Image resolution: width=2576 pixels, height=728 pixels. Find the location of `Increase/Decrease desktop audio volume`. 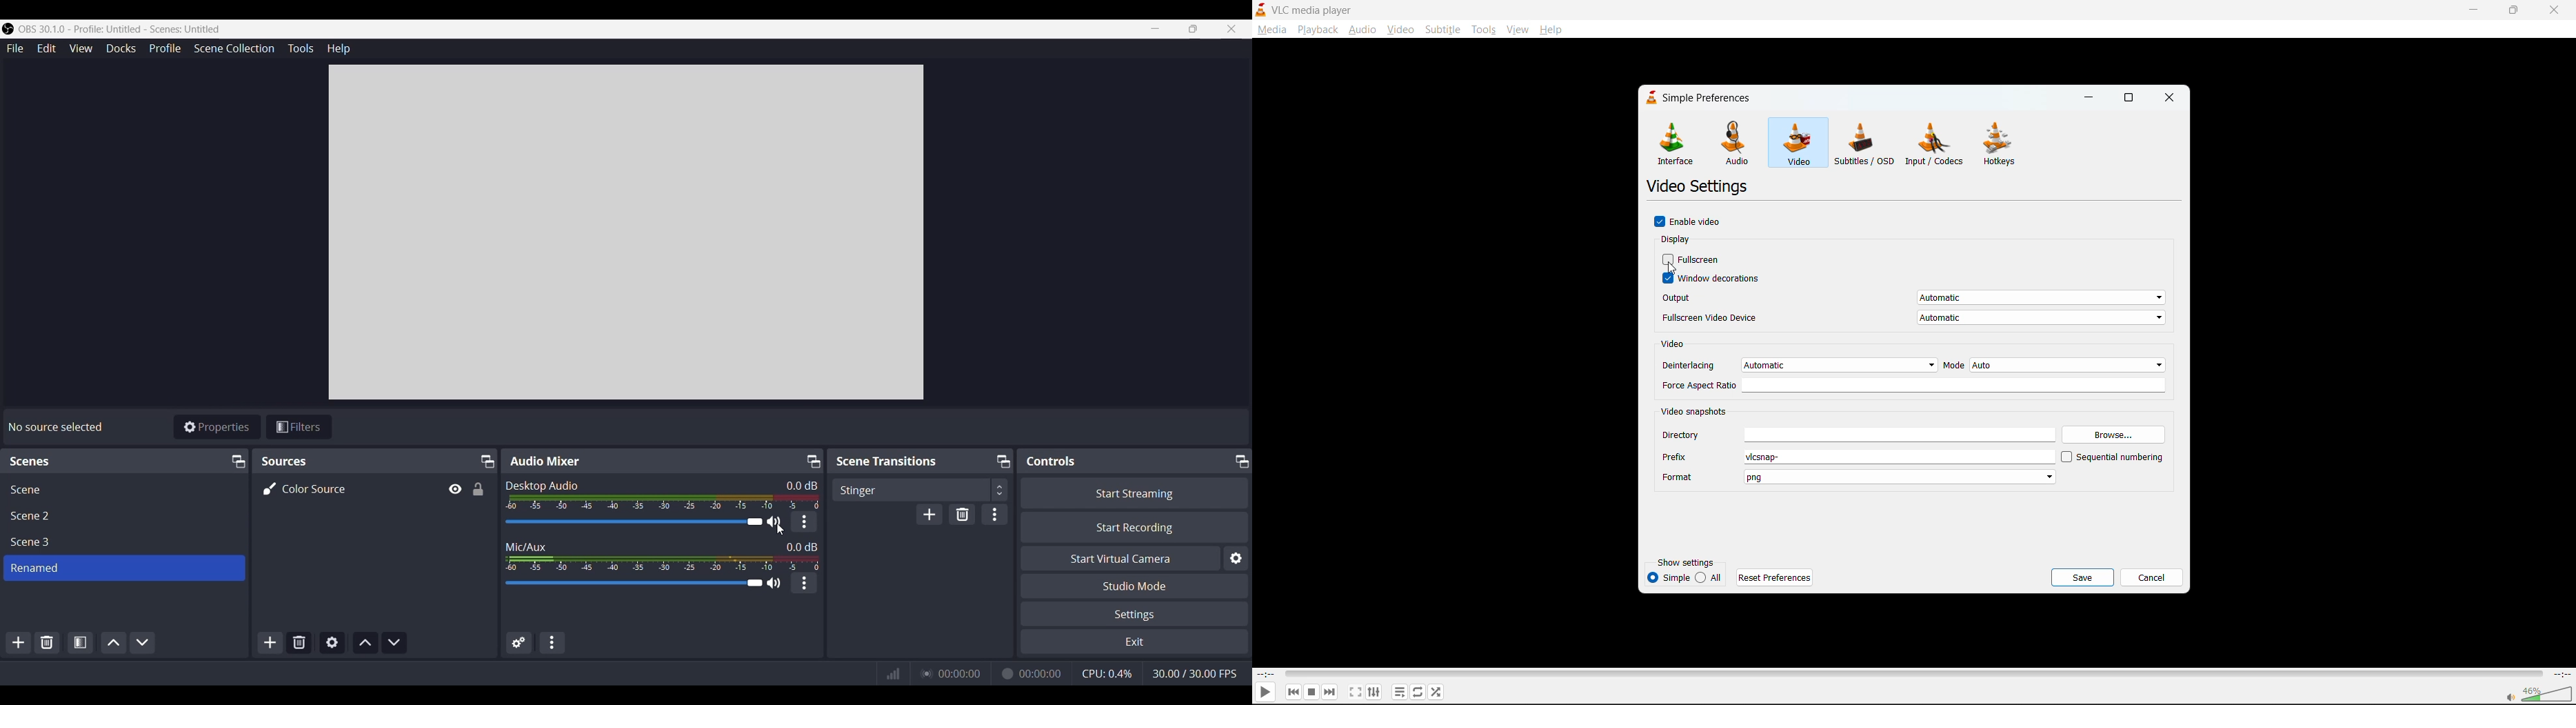

Increase/Decrease desktop audio volume is located at coordinates (633, 522).